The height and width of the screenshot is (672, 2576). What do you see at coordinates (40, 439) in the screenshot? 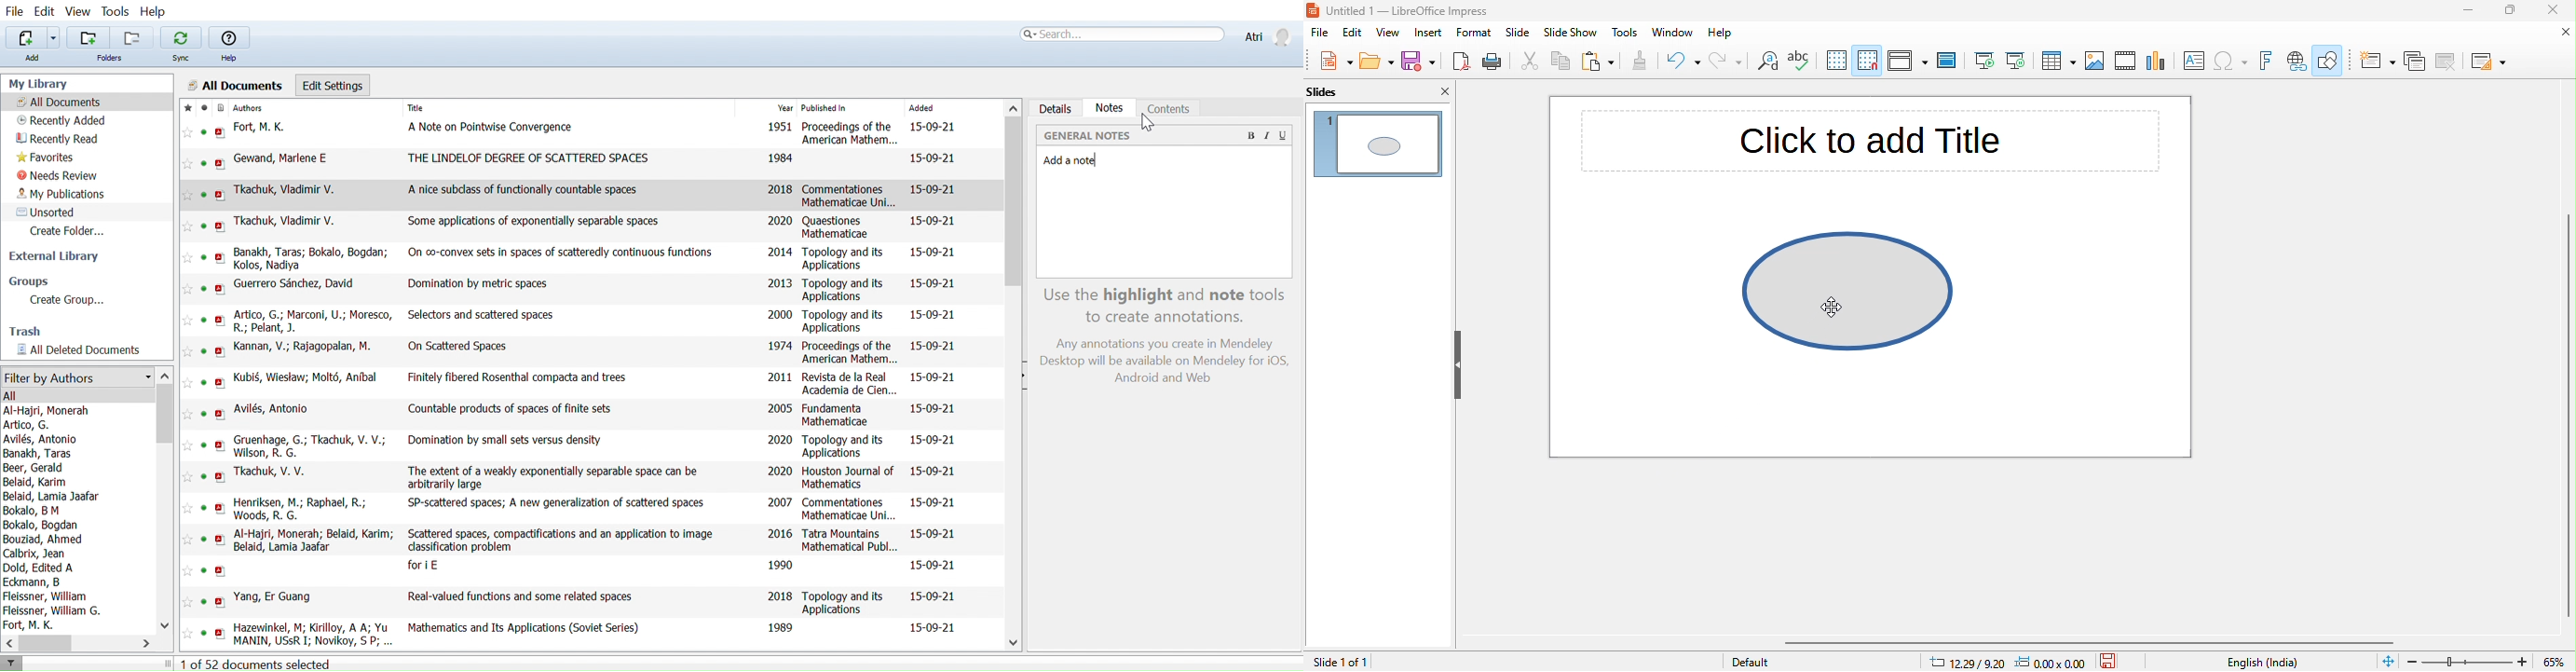
I see `Avilés, Antonio` at bounding box center [40, 439].